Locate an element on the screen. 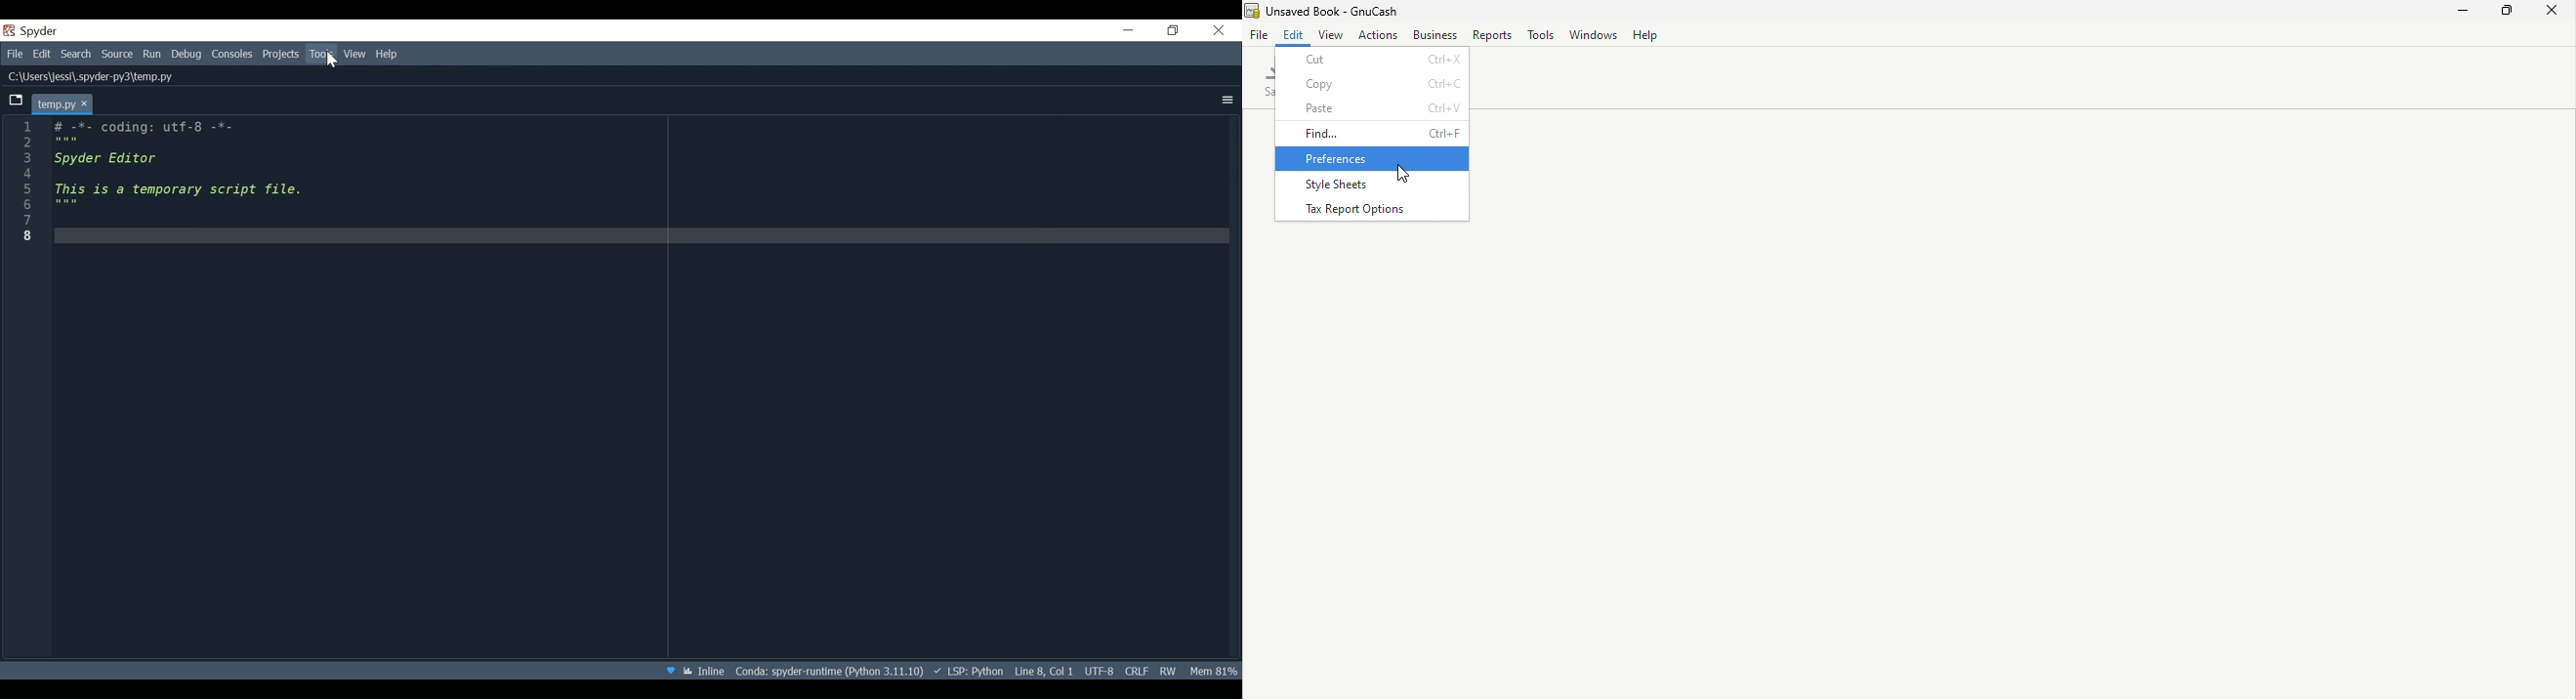  Style sheets is located at coordinates (1374, 182).